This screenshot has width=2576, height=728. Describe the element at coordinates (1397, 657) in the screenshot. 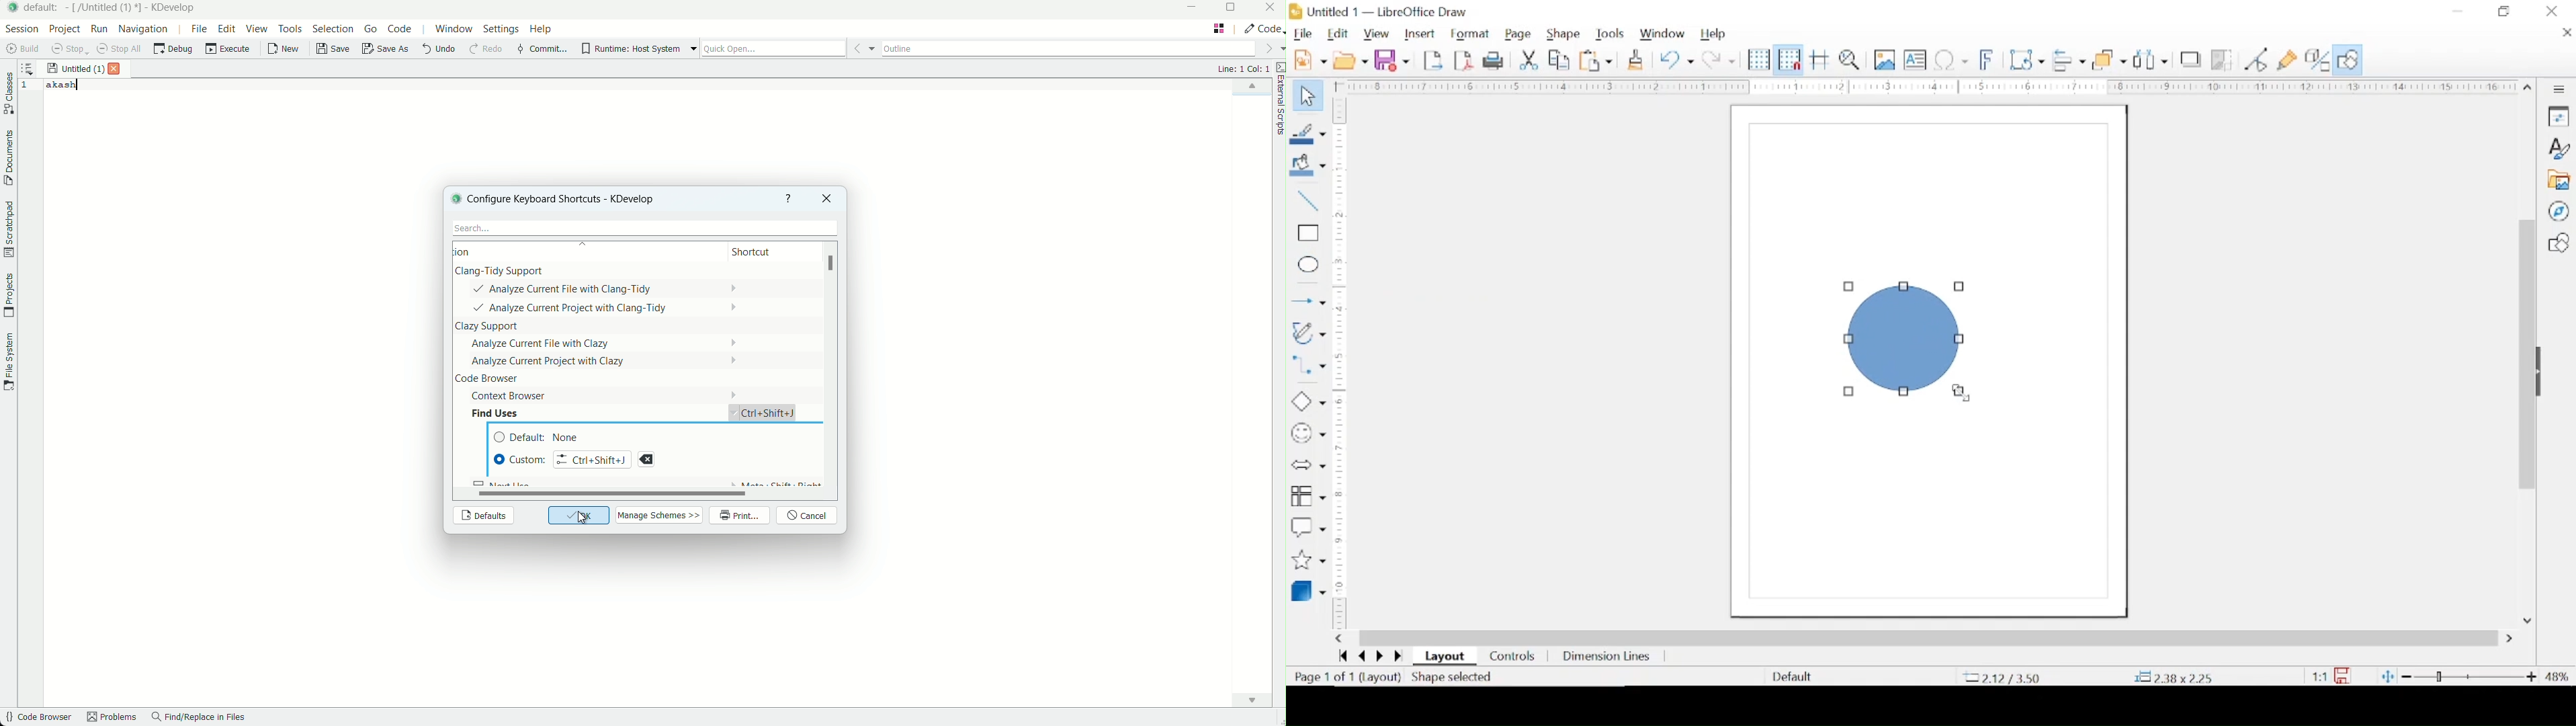

I see `go forwards` at that location.